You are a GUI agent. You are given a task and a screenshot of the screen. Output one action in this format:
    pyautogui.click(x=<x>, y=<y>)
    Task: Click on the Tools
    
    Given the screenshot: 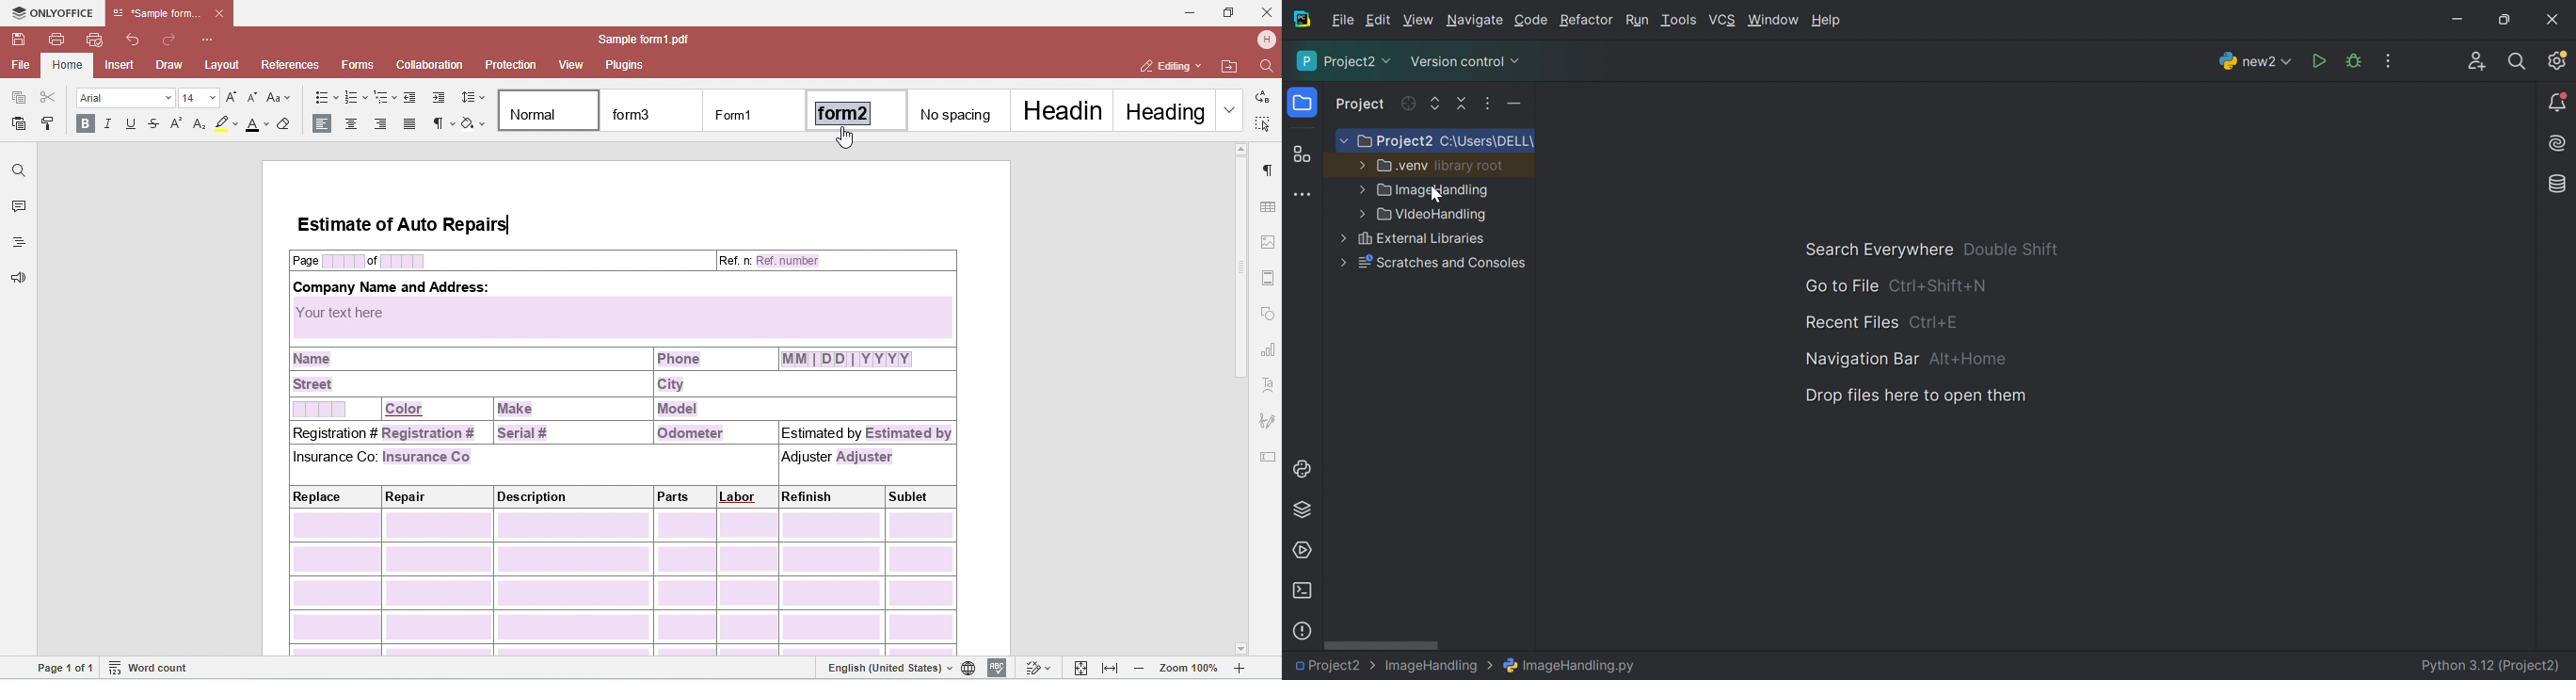 What is the action you would take?
    pyautogui.click(x=1678, y=20)
    